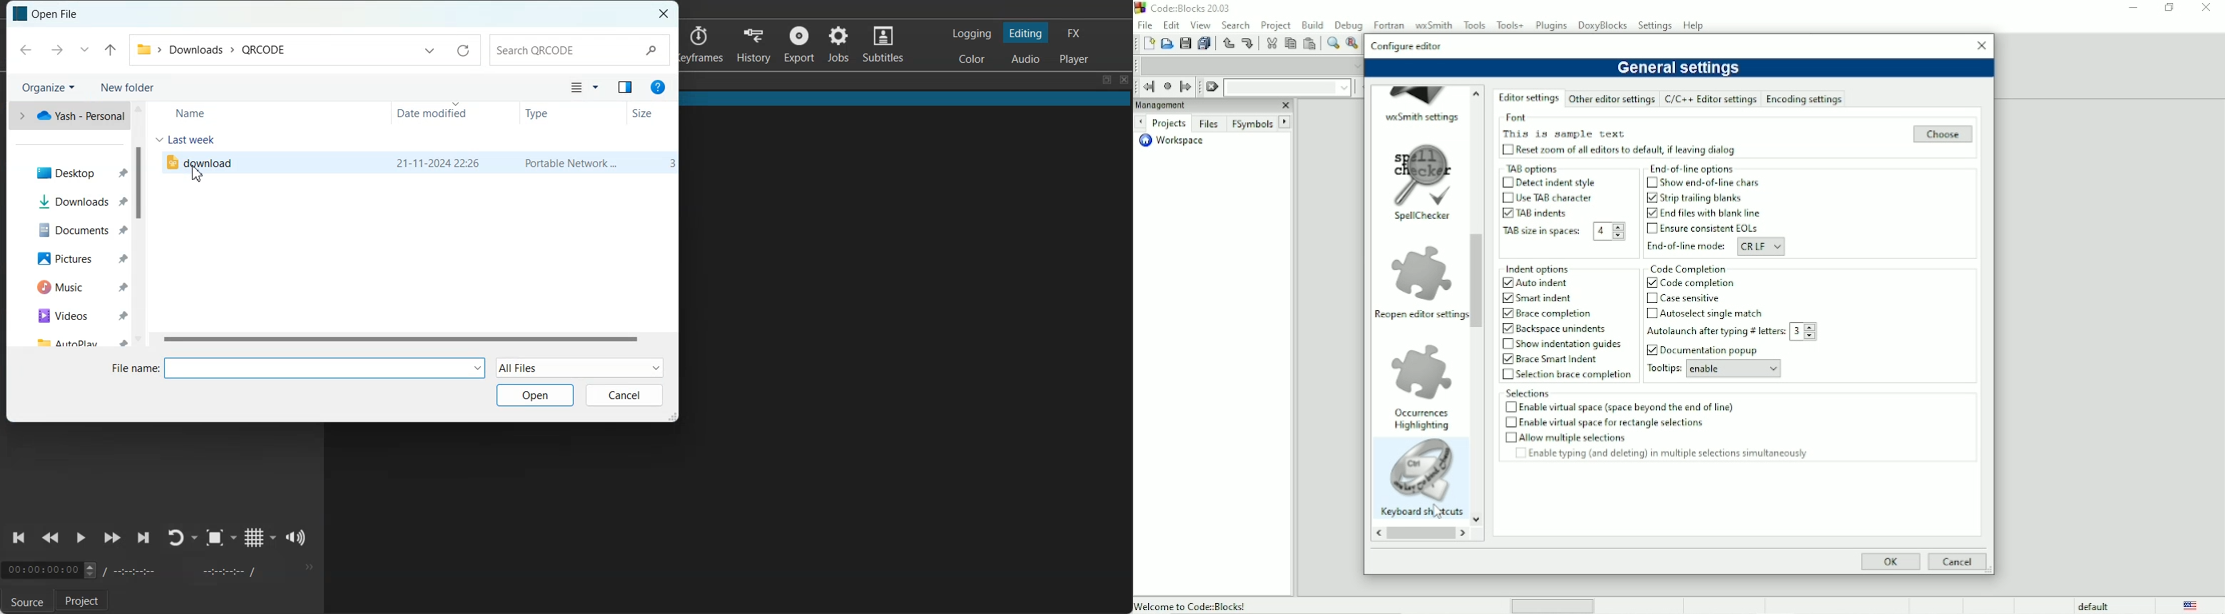 This screenshot has width=2240, height=616. I want to click on Previous Location, so click(428, 50).